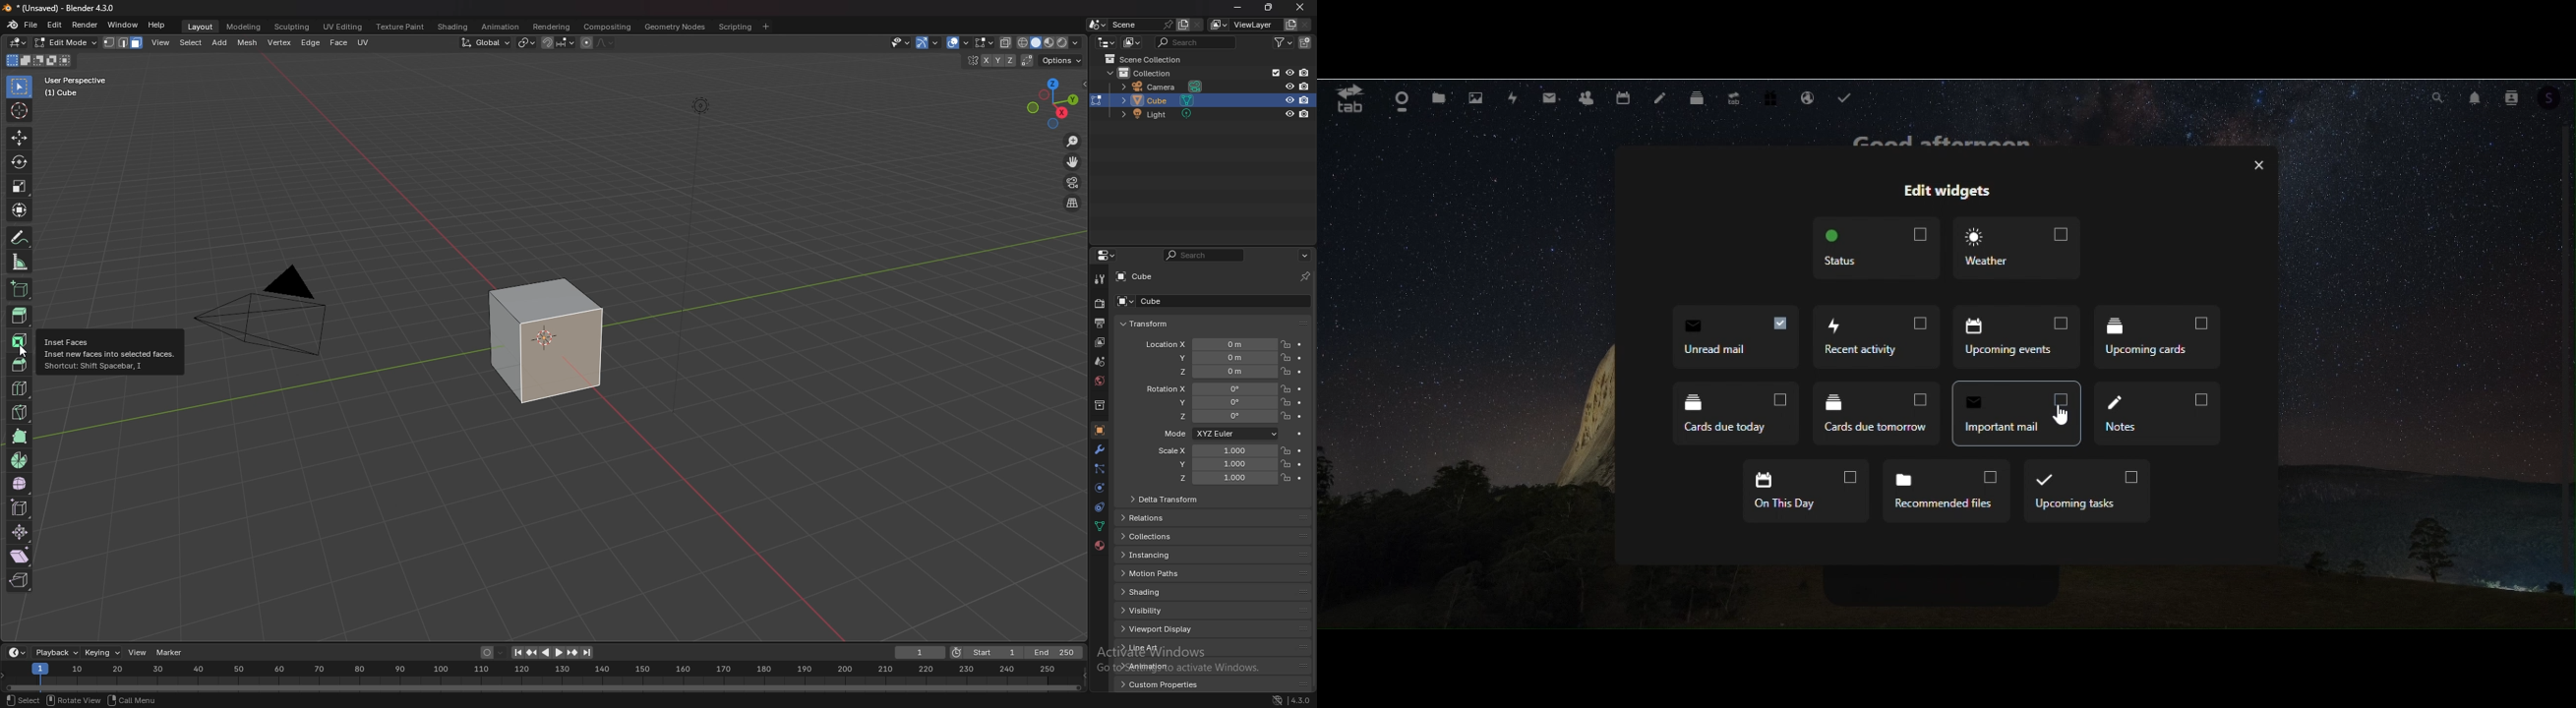 The width and height of the screenshot is (2576, 728). I want to click on view, so click(137, 652).